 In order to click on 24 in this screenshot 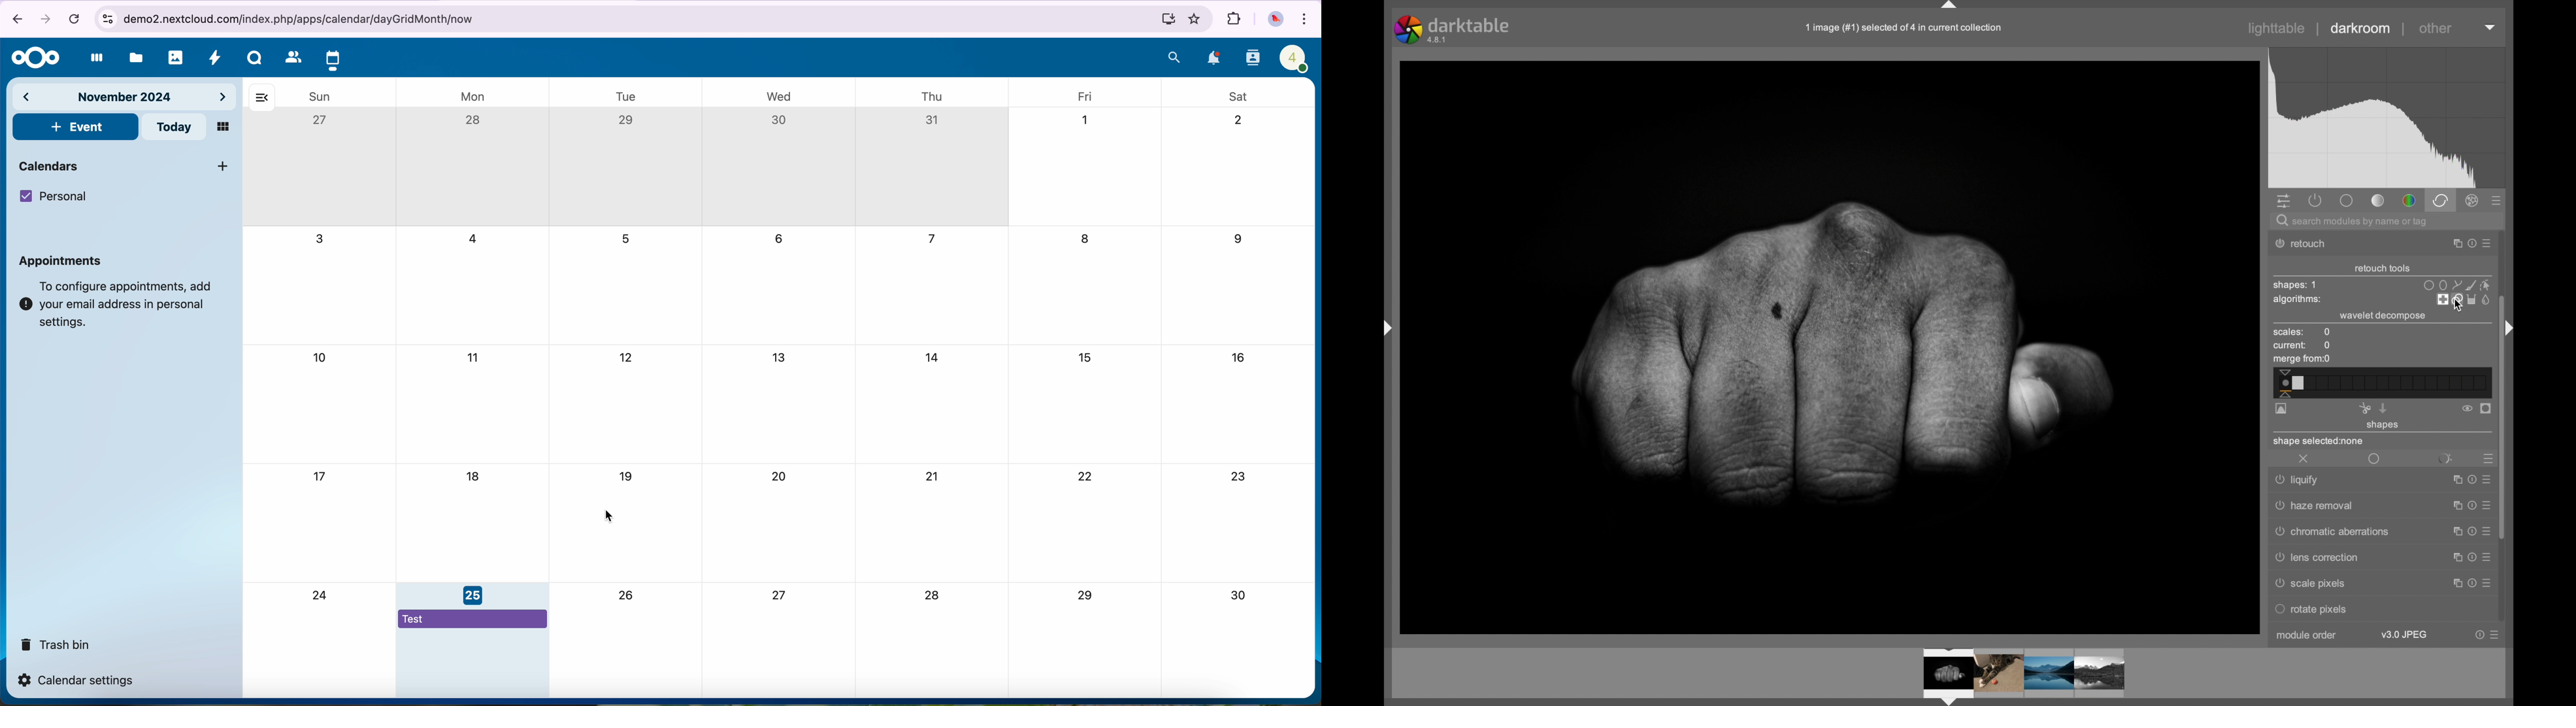, I will do `click(322, 596)`.